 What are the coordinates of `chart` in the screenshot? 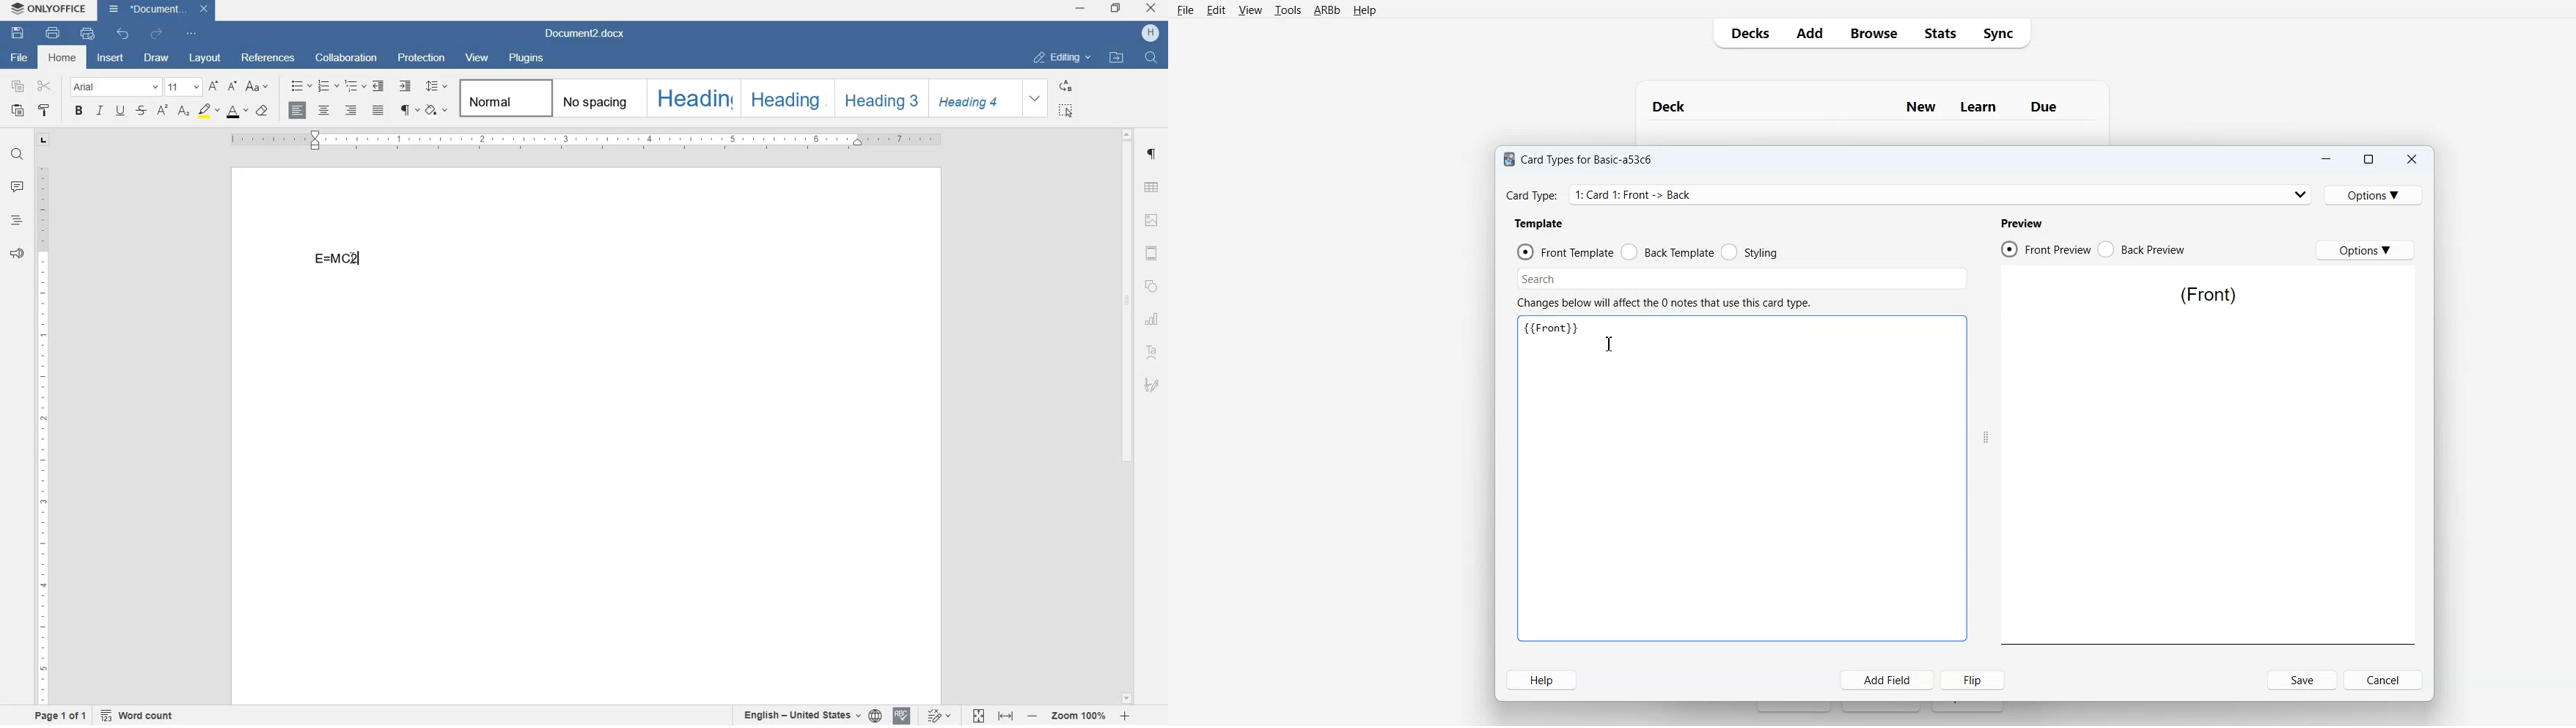 It's located at (1154, 321).